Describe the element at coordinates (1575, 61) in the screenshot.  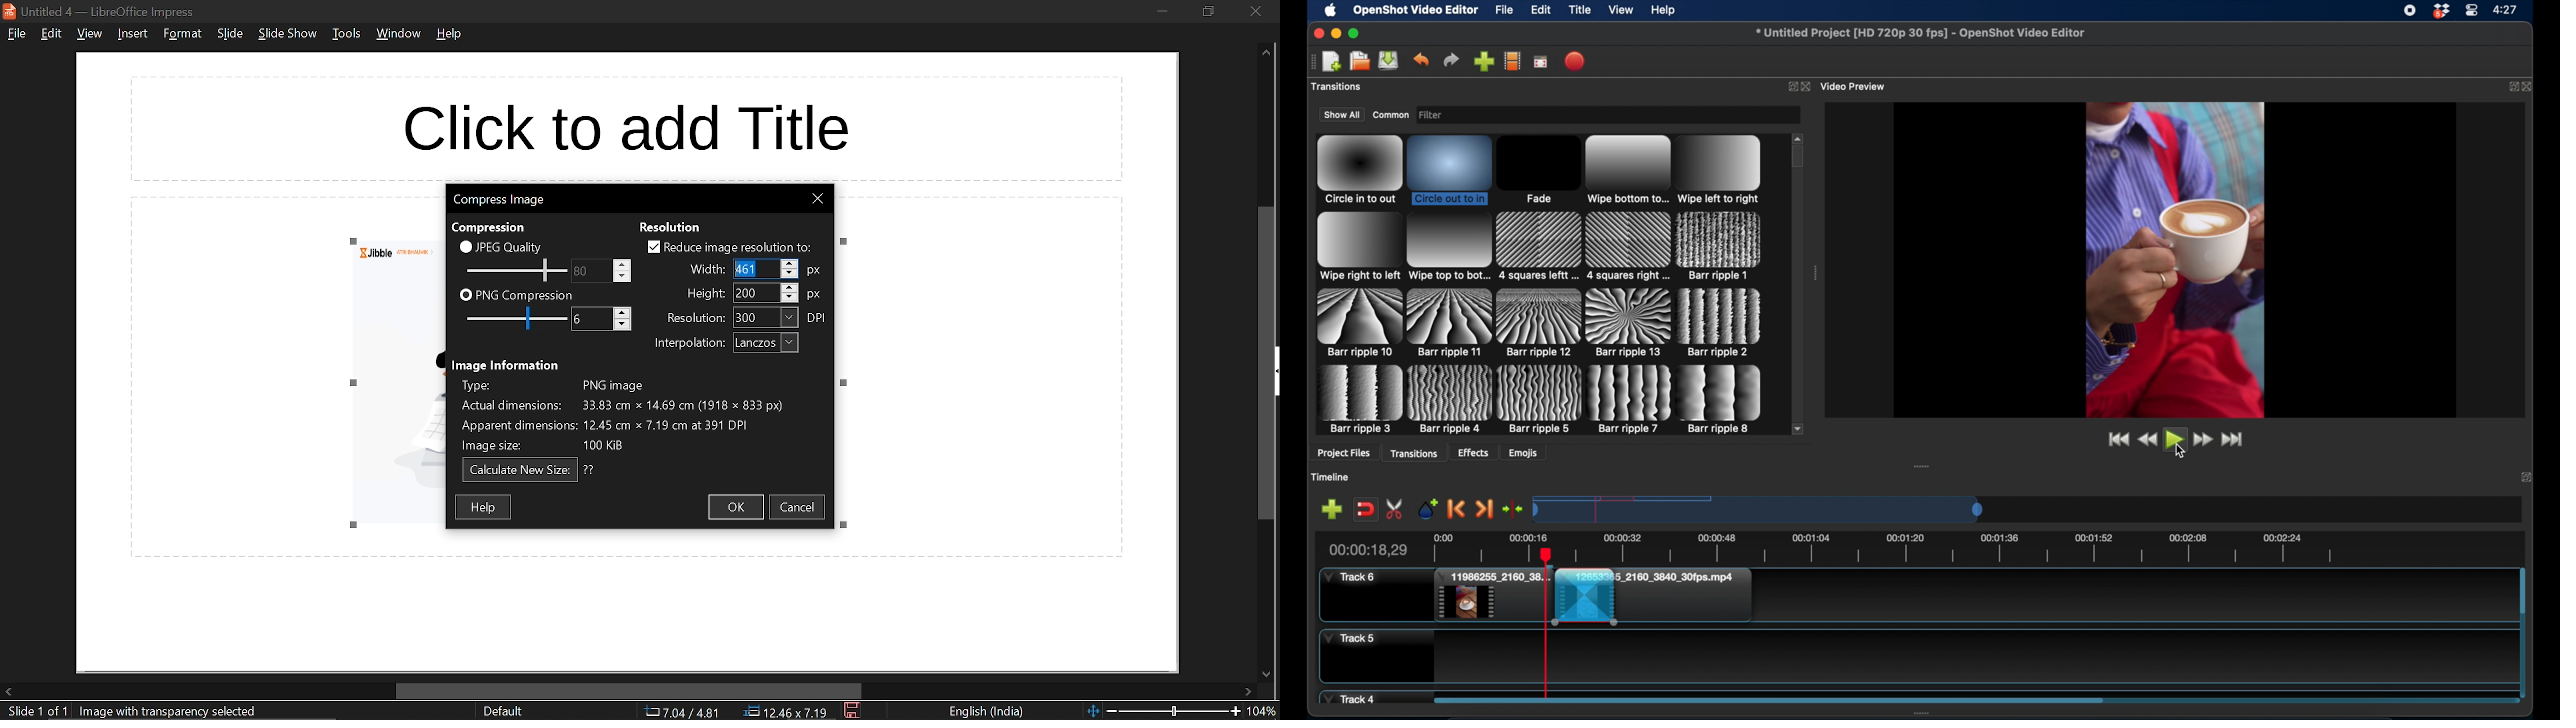
I see `export video` at that location.